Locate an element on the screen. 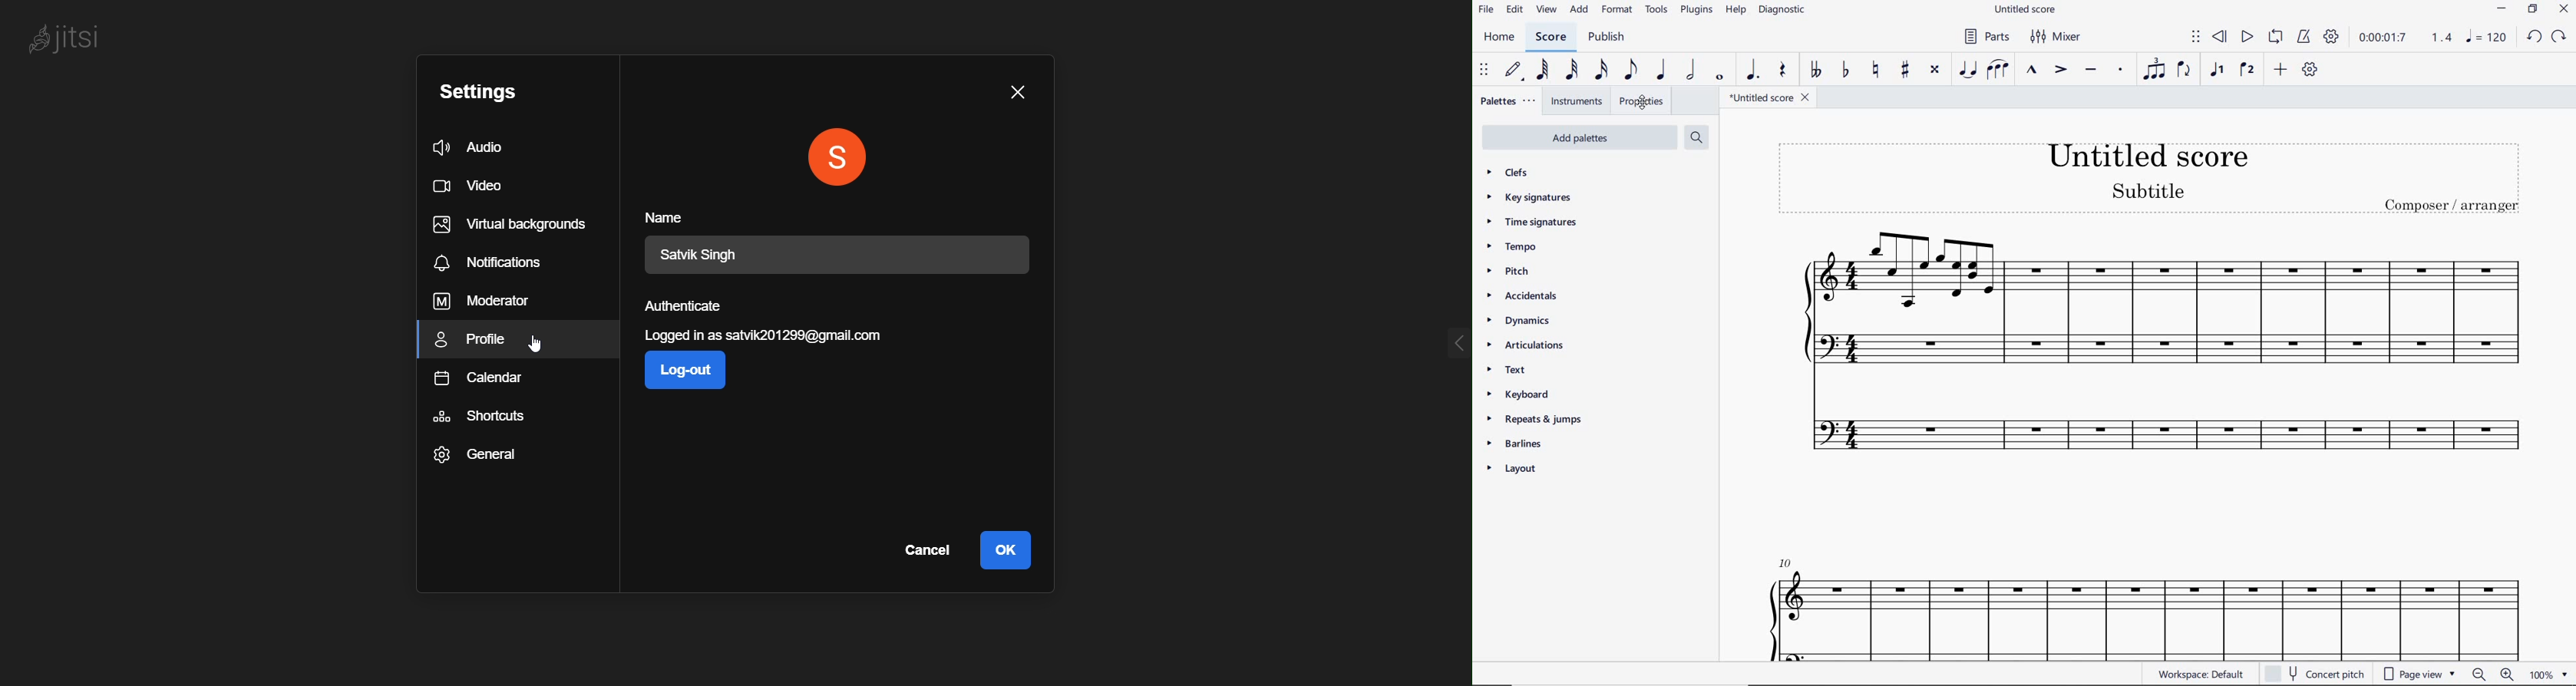  64TH NOTE is located at coordinates (1544, 70).